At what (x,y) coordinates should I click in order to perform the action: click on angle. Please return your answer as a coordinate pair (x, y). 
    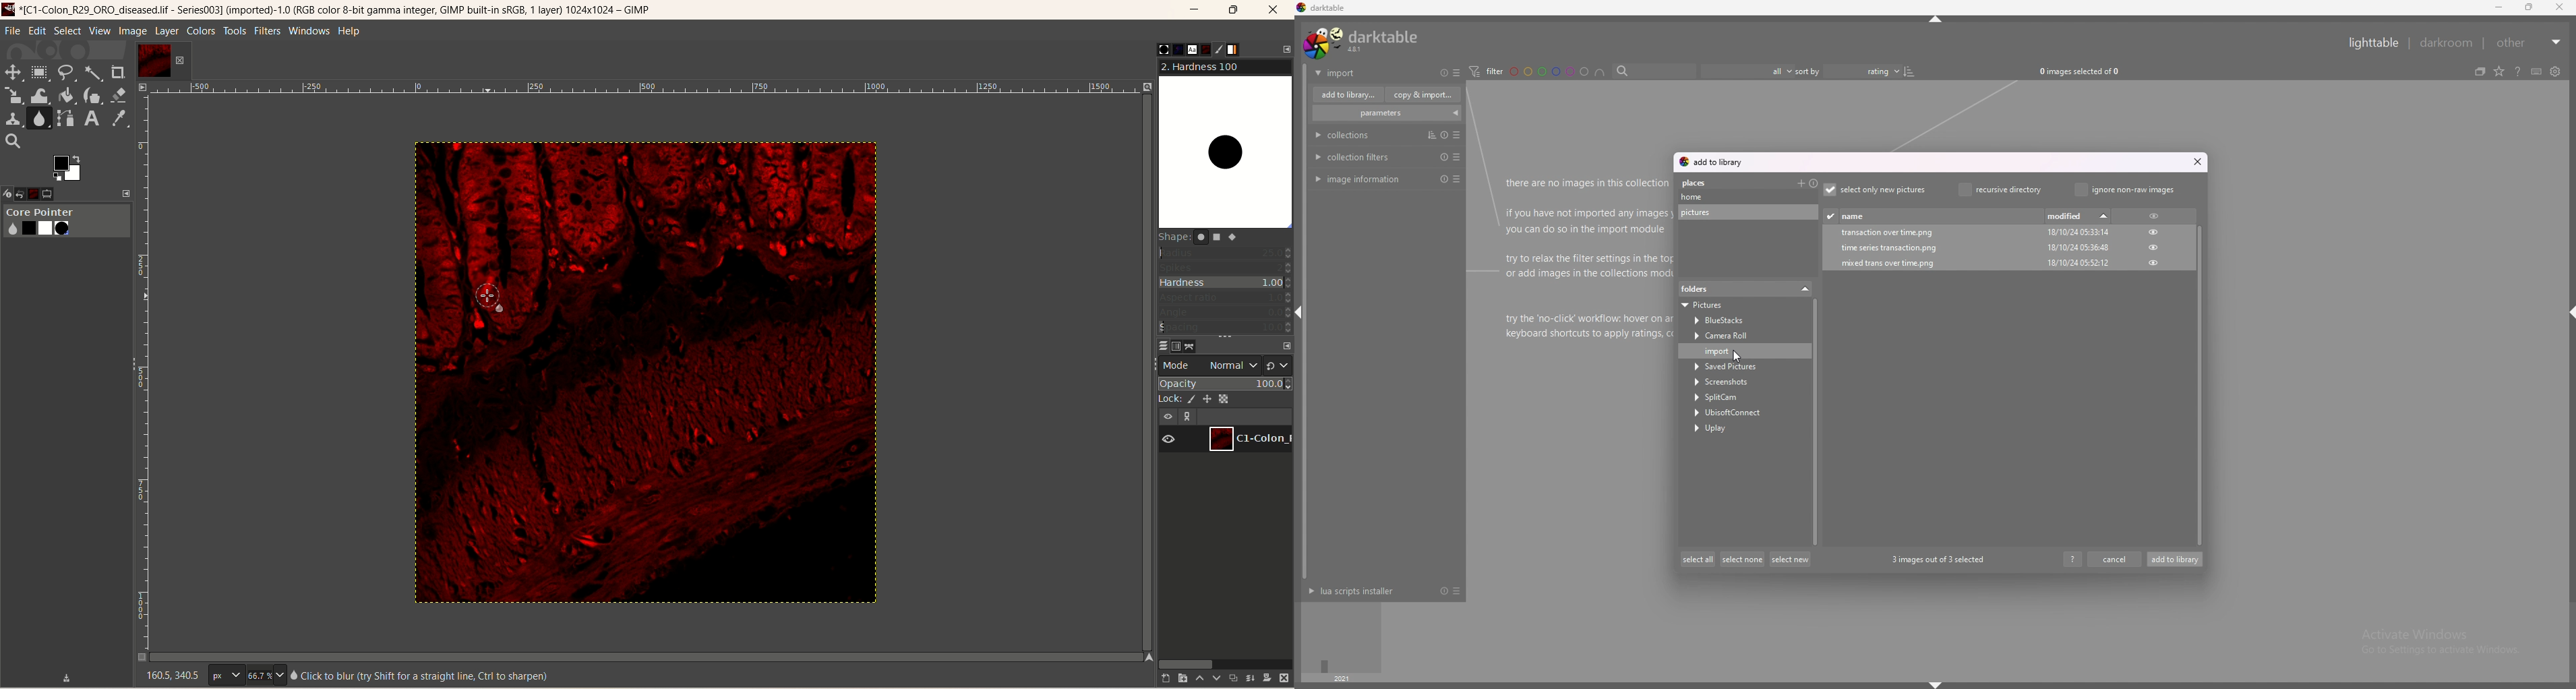
    Looking at the image, I should click on (1226, 312).